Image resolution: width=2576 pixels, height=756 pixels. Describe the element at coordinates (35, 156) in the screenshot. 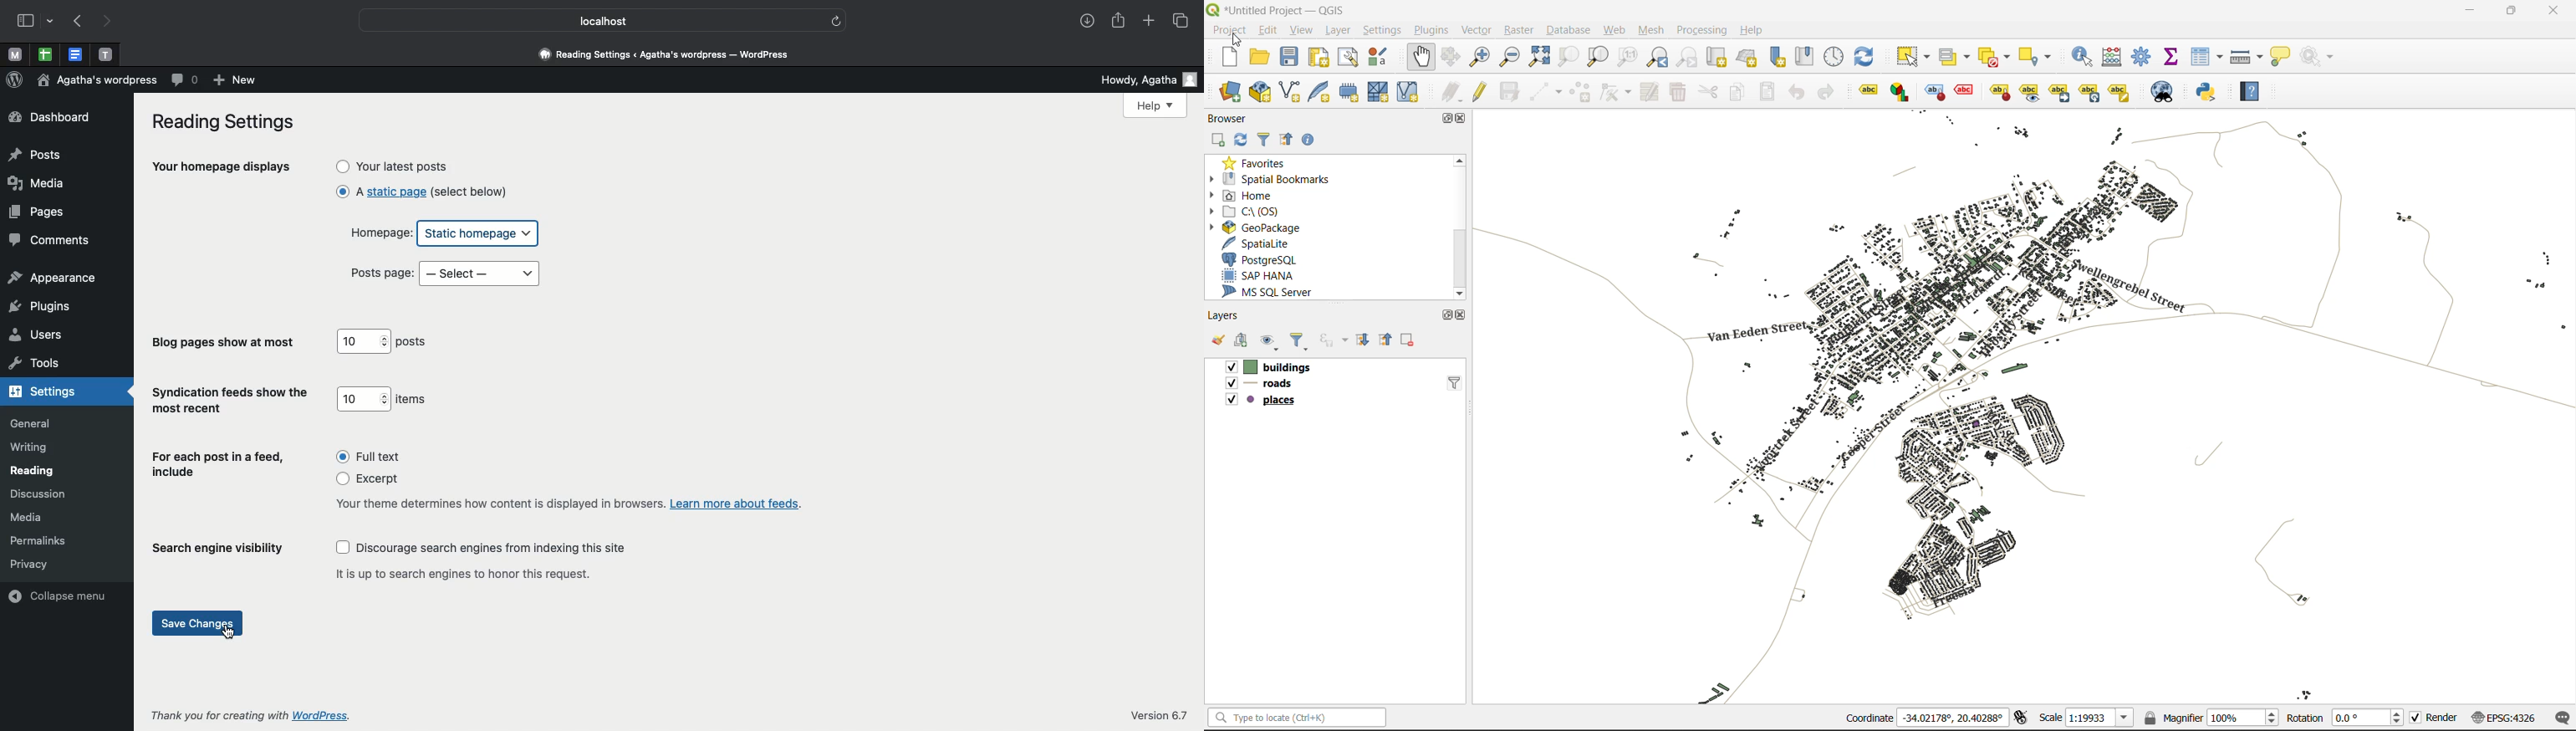

I see `posts` at that location.